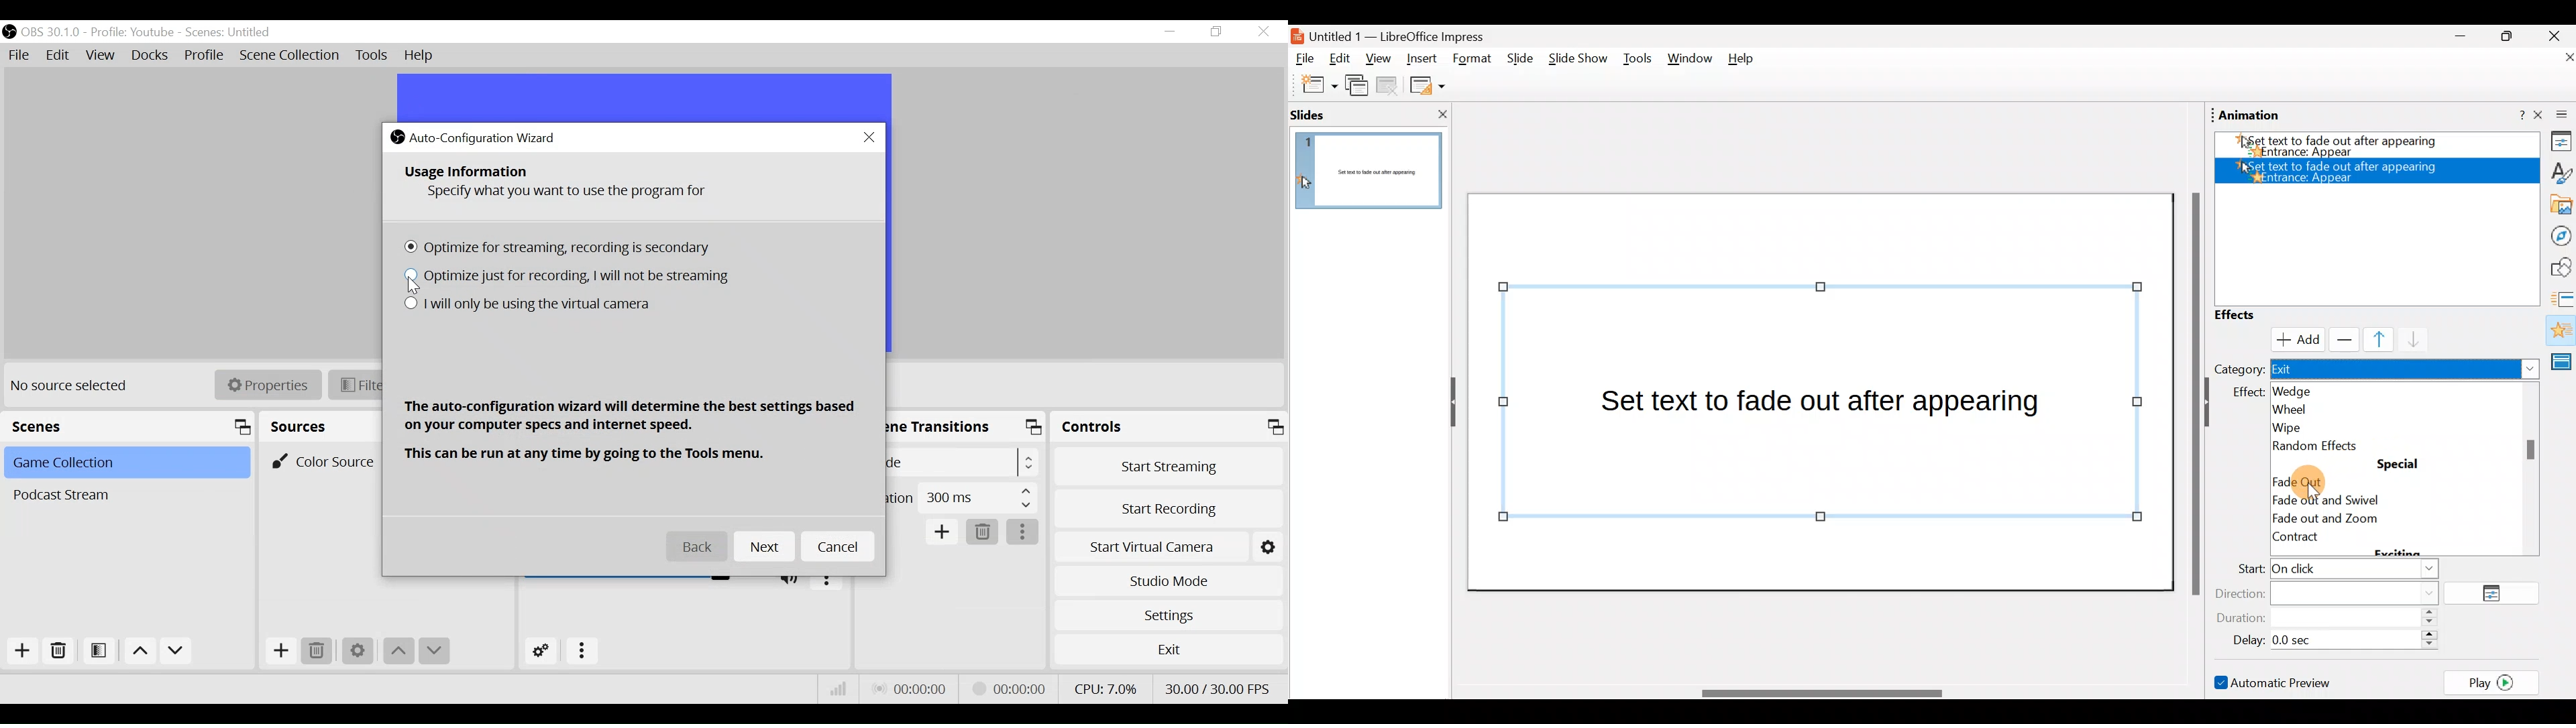  What do you see at coordinates (1218, 688) in the screenshot?
I see `Frame Per Second` at bounding box center [1218, 688].